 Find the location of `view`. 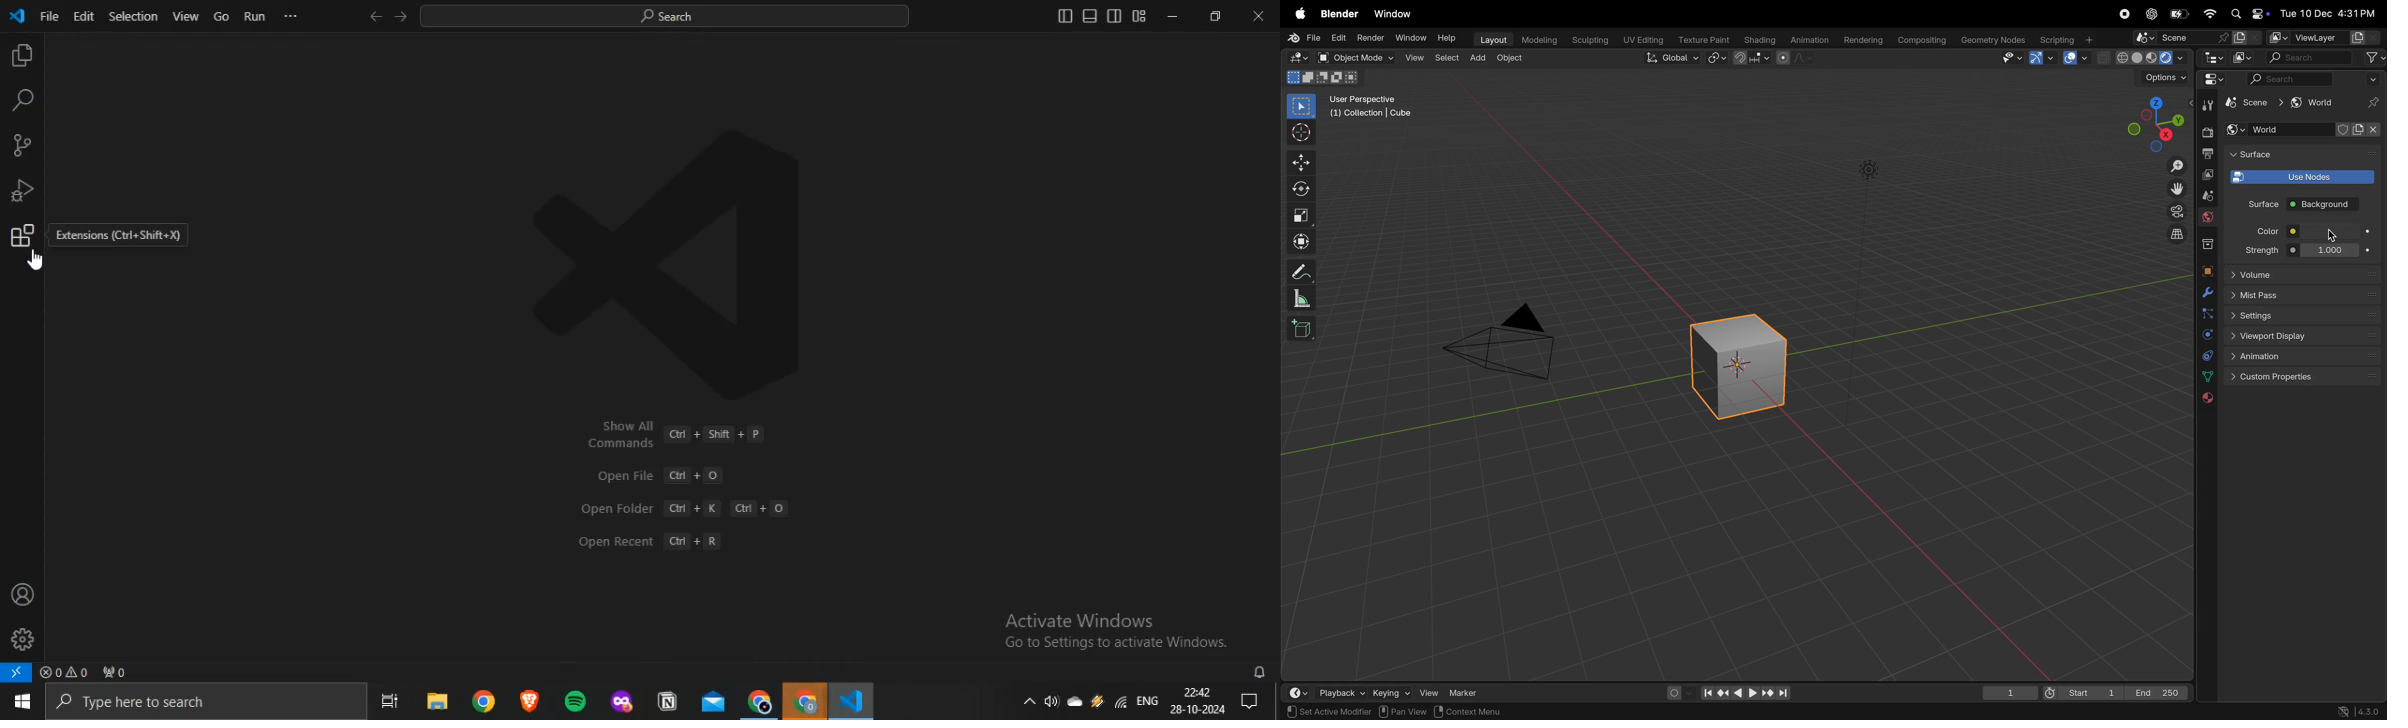

view is located at coordinates (1429, 691).